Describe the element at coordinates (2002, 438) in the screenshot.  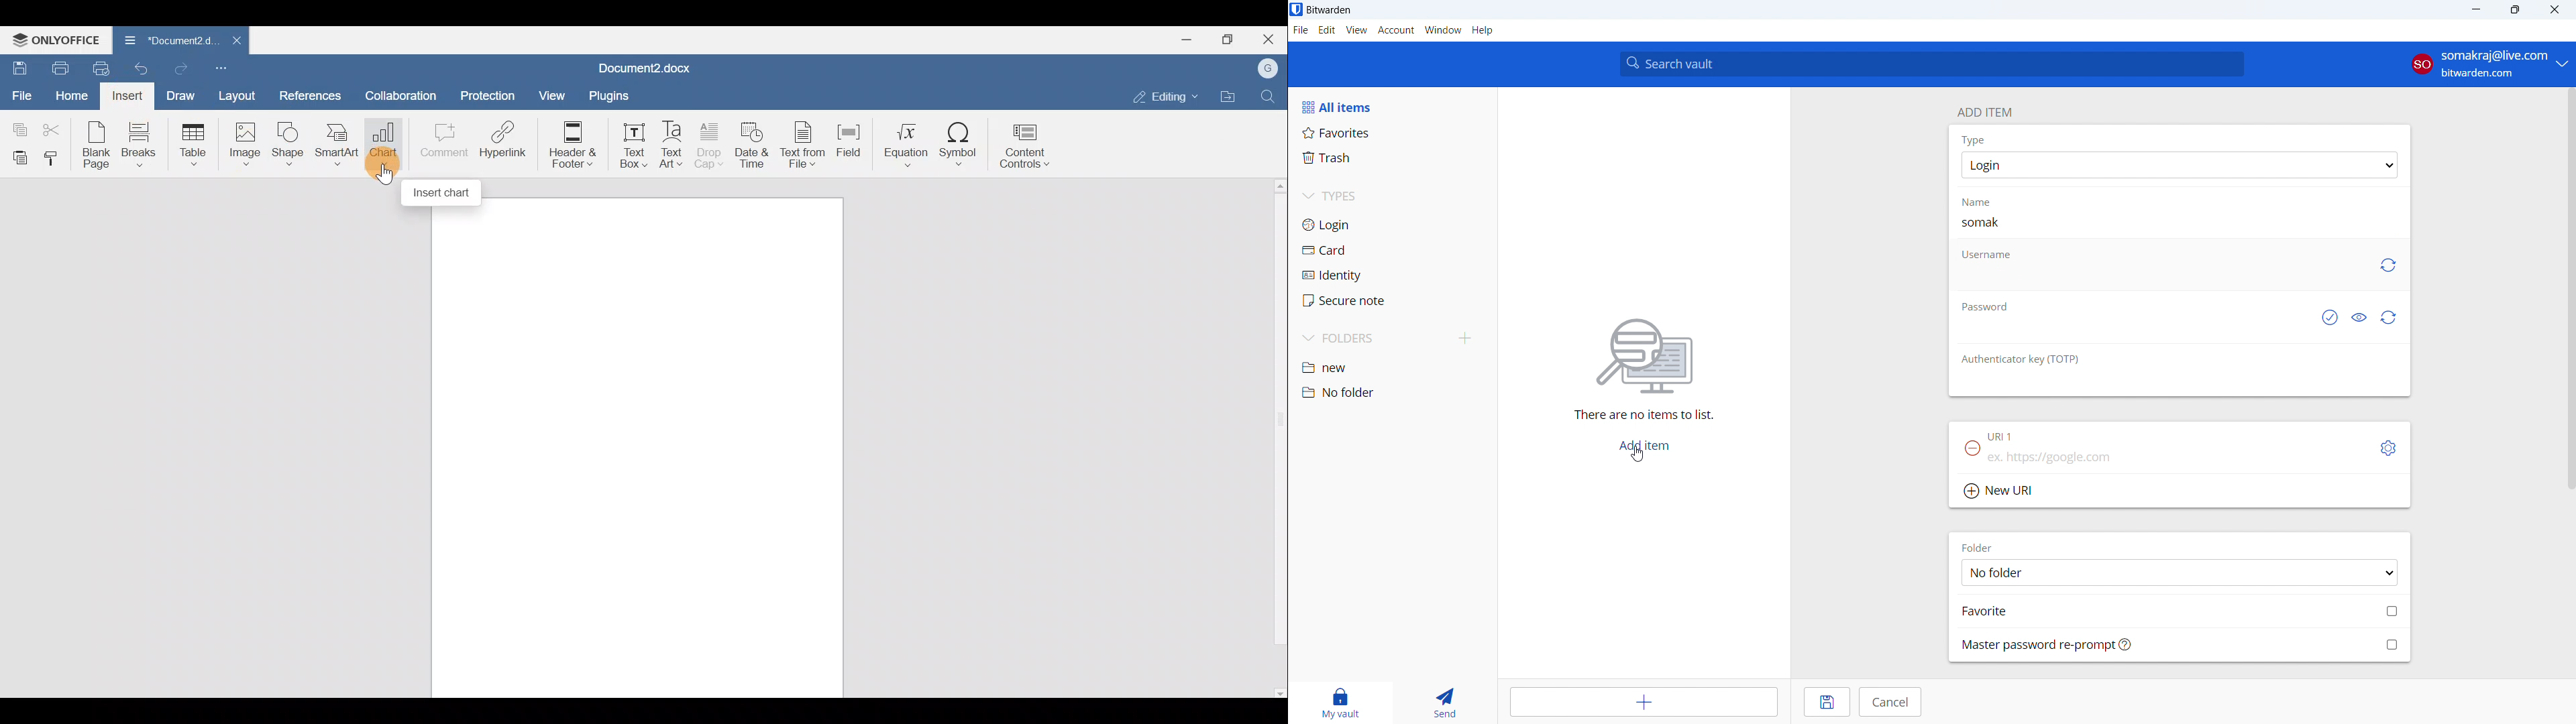
I see `URL 1` at that location.